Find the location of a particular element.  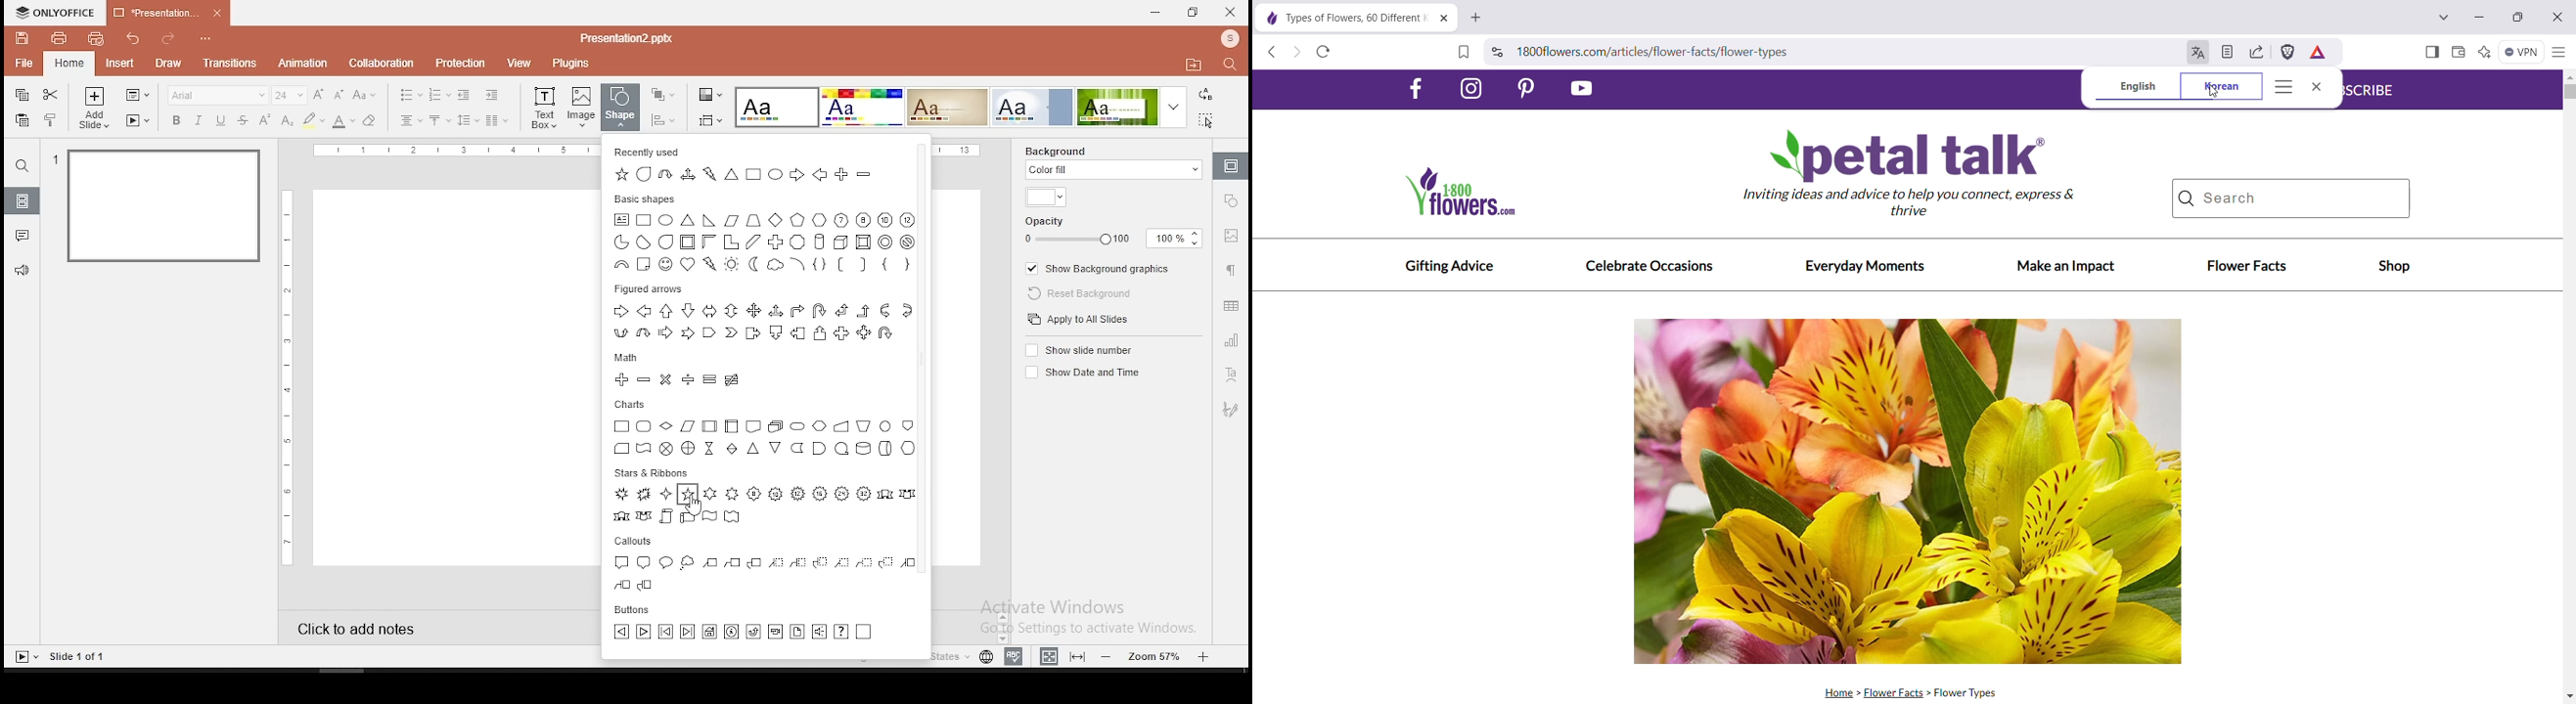

support and feedback is located at coordinates (23, 271).